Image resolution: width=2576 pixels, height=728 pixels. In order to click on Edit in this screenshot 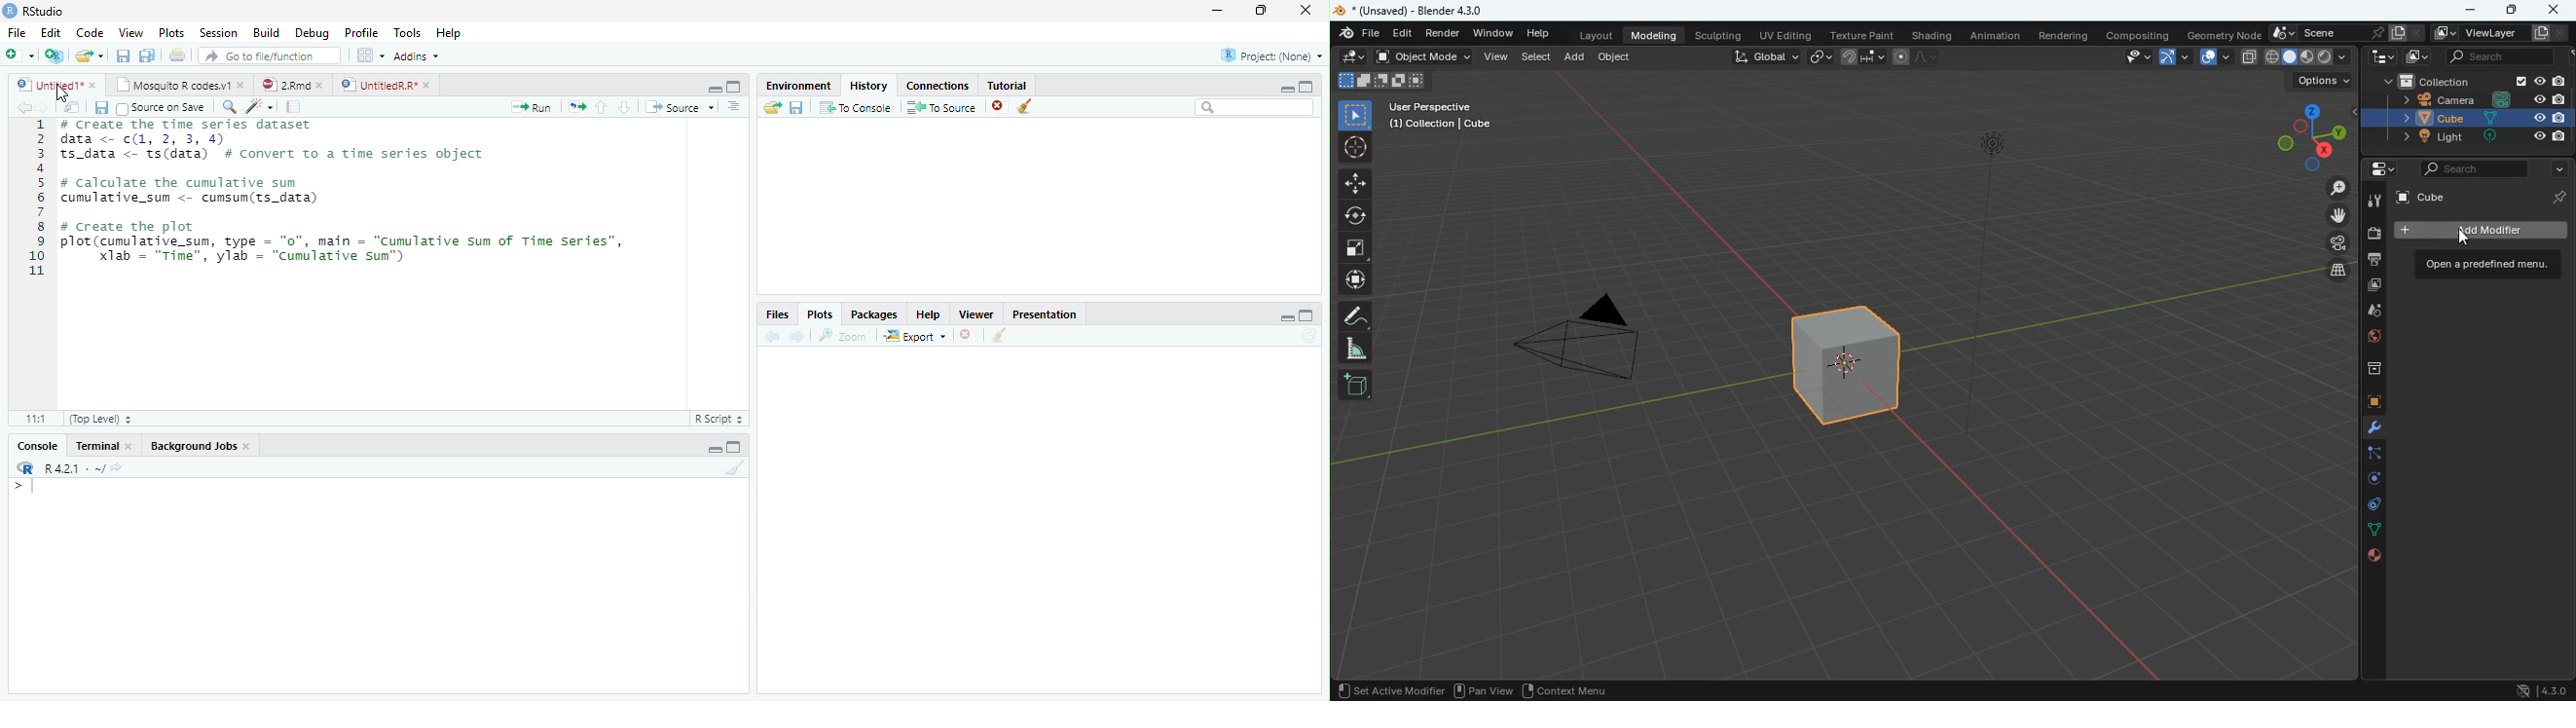, I will do `click(54, 35)`.